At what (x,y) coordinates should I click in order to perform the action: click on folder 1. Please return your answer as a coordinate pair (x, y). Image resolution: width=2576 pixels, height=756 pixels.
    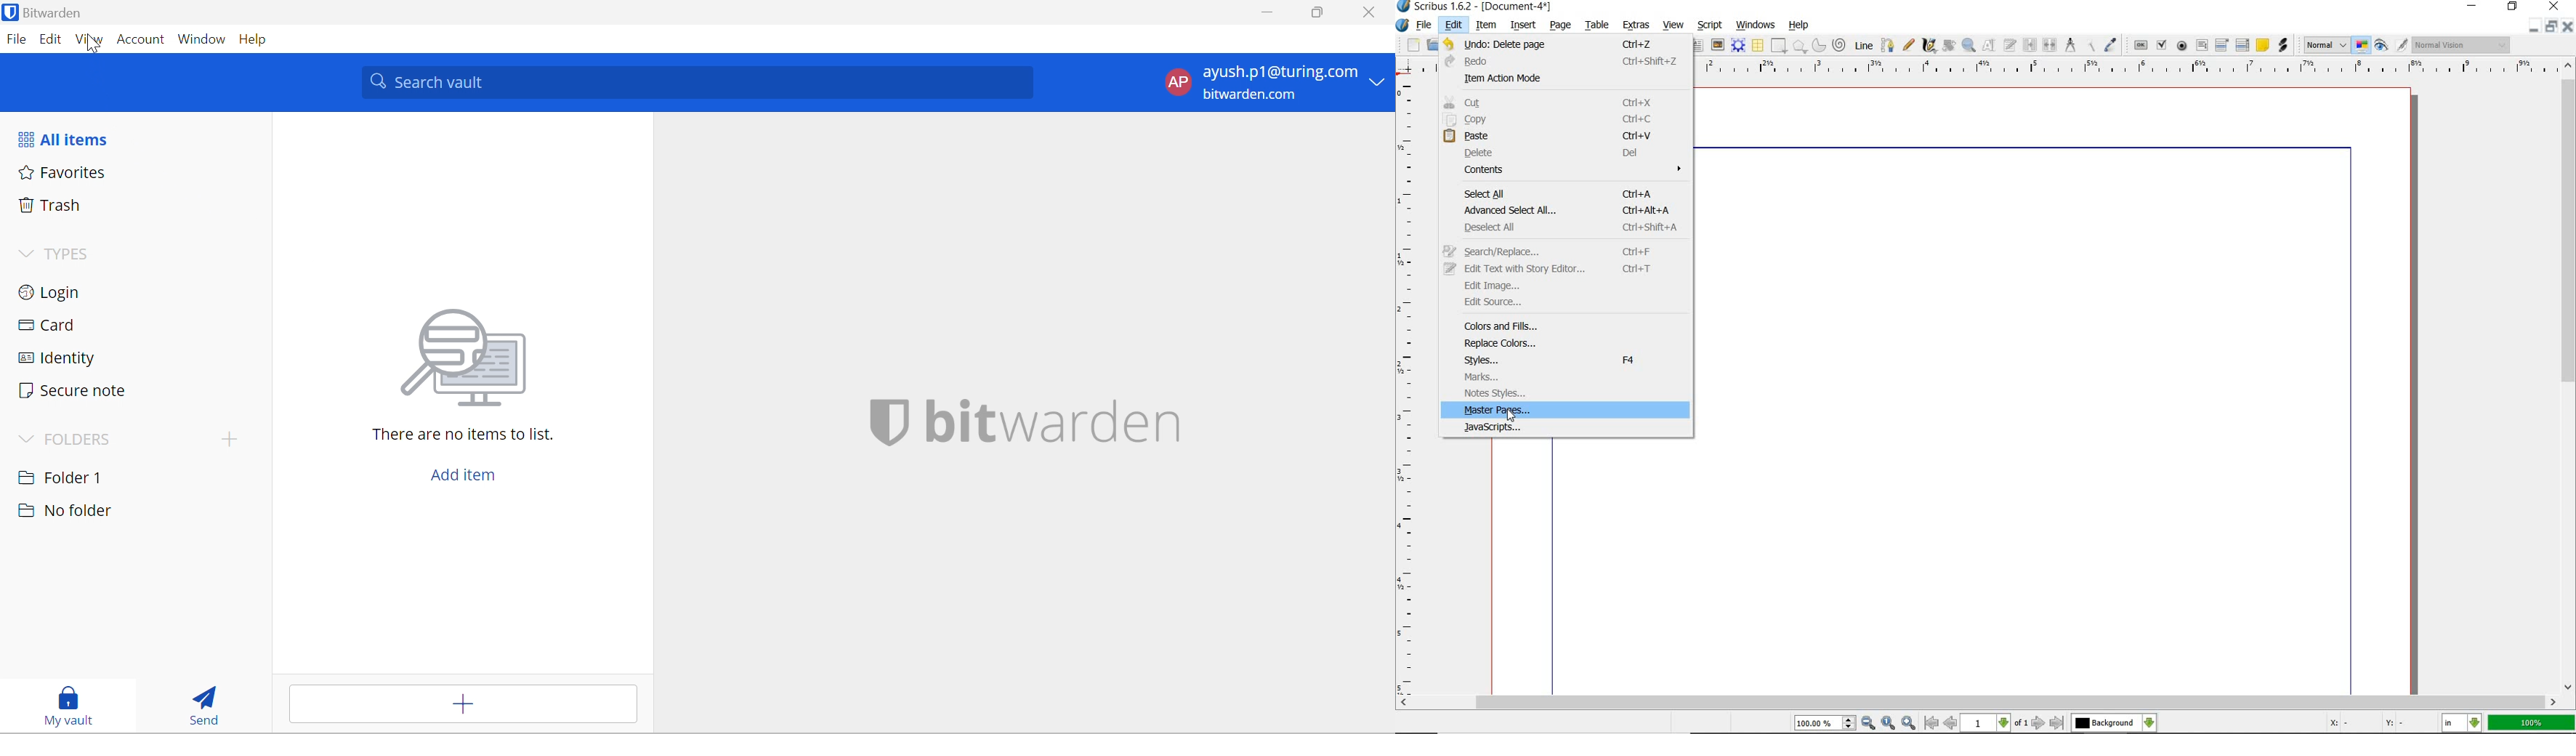
    Looking at the image, I should click on (75, 476).